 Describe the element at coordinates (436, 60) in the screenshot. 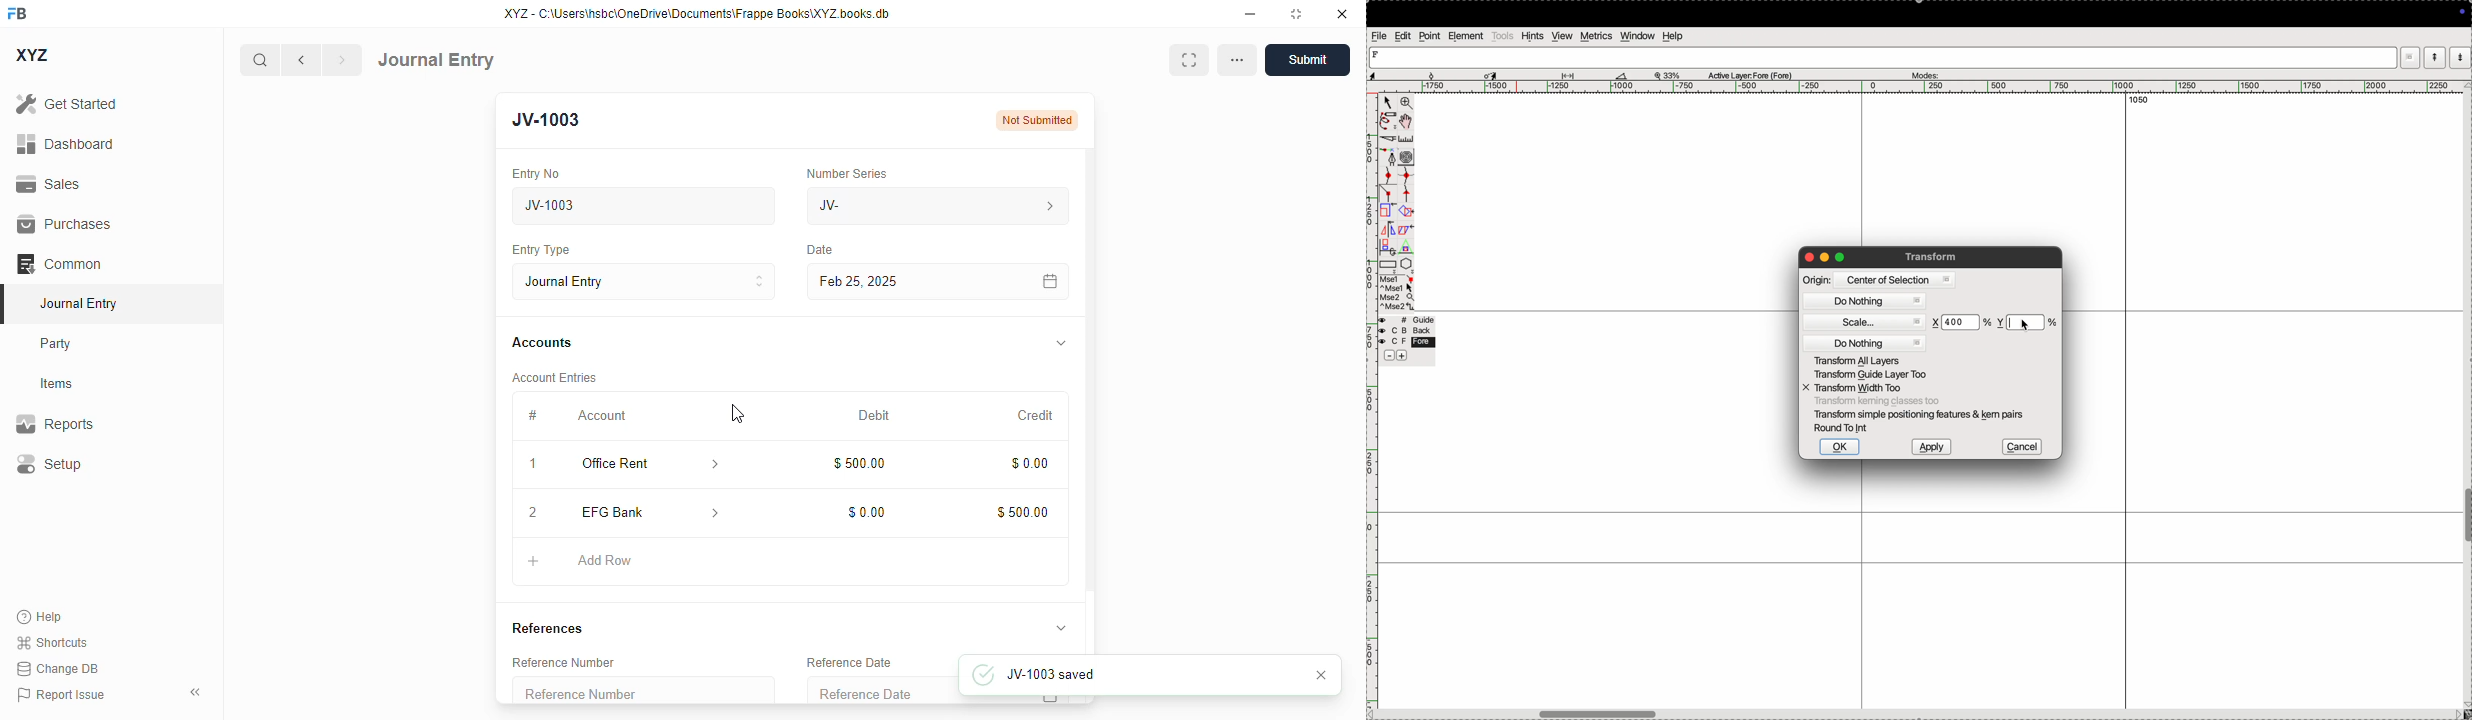

I see `journal entry` at that location.